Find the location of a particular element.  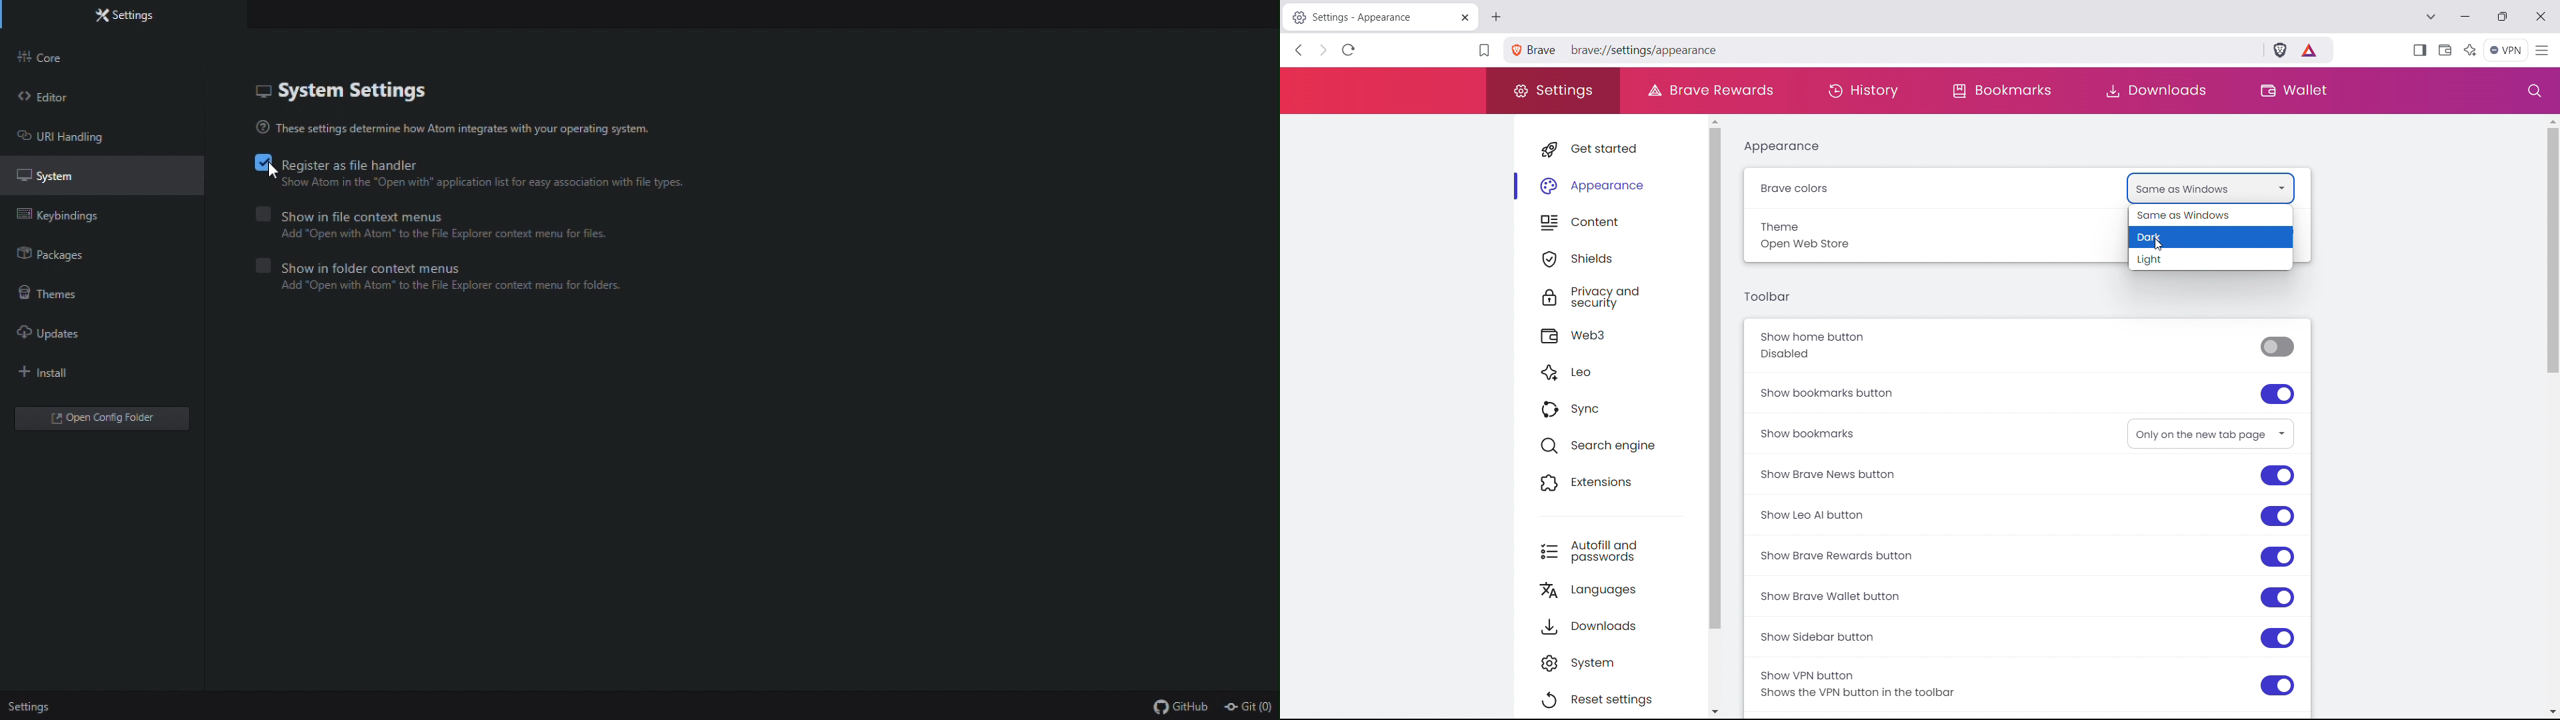

extensions is located at coordinates (1619, 480).